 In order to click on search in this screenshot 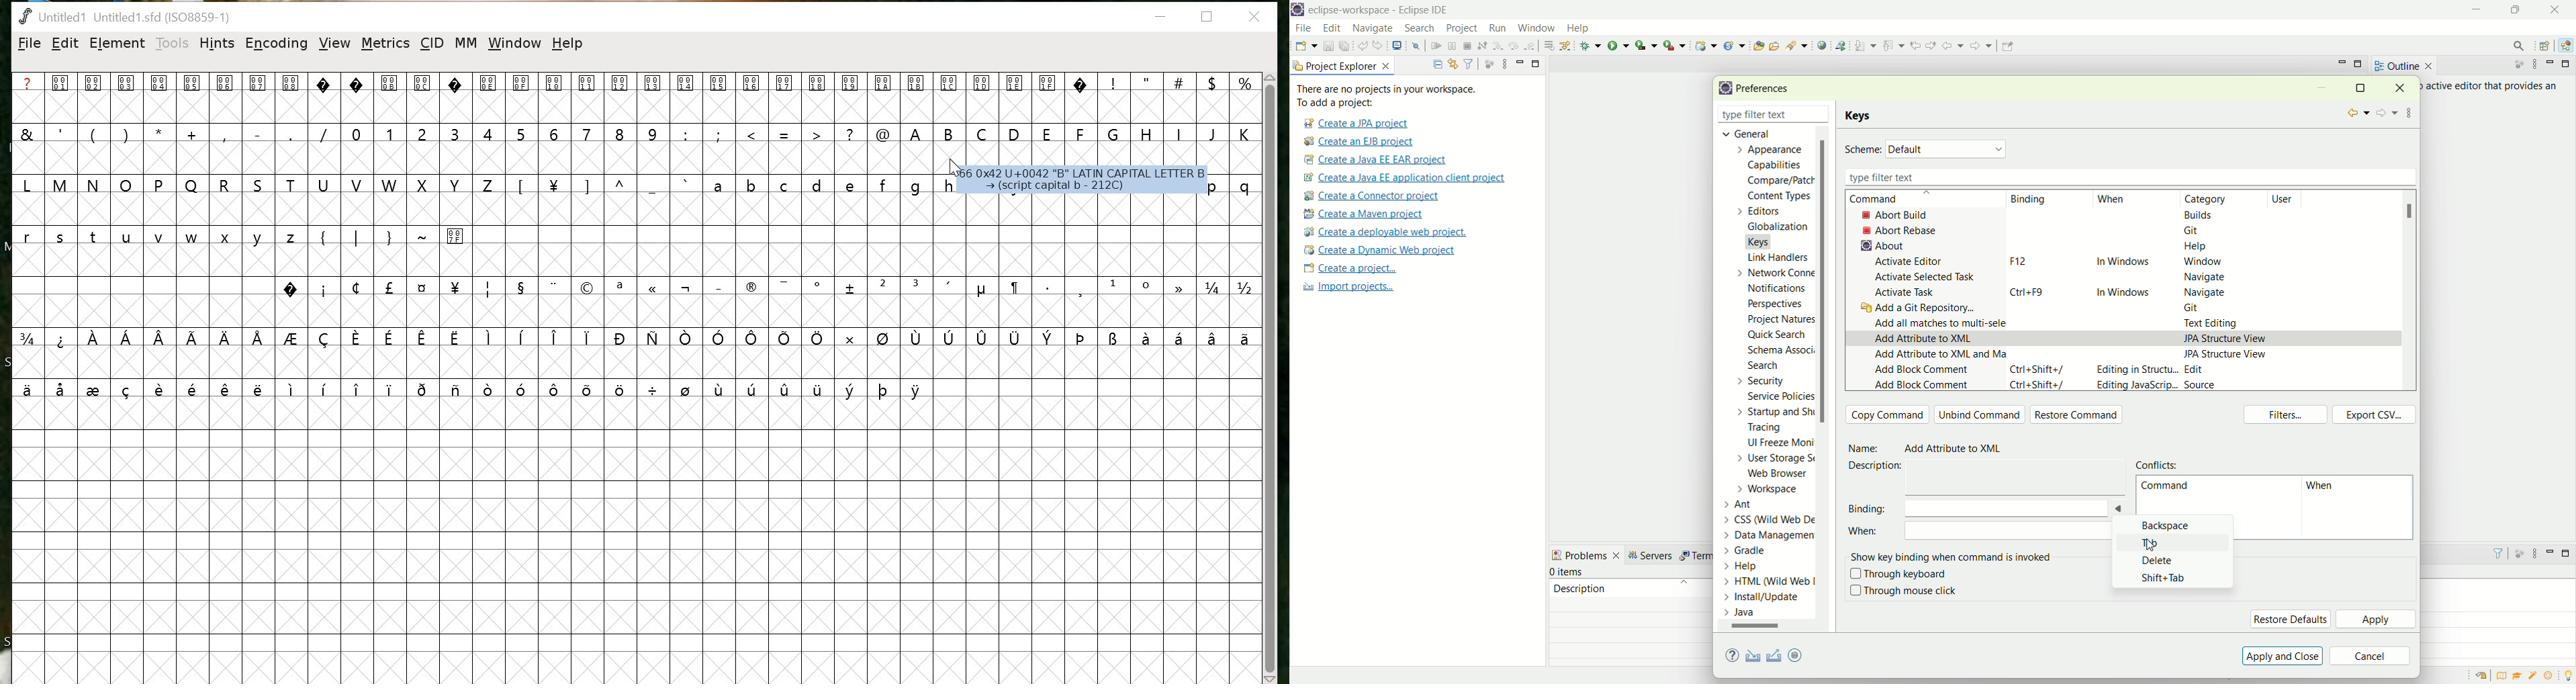, I will do `click(2514, 46)`.